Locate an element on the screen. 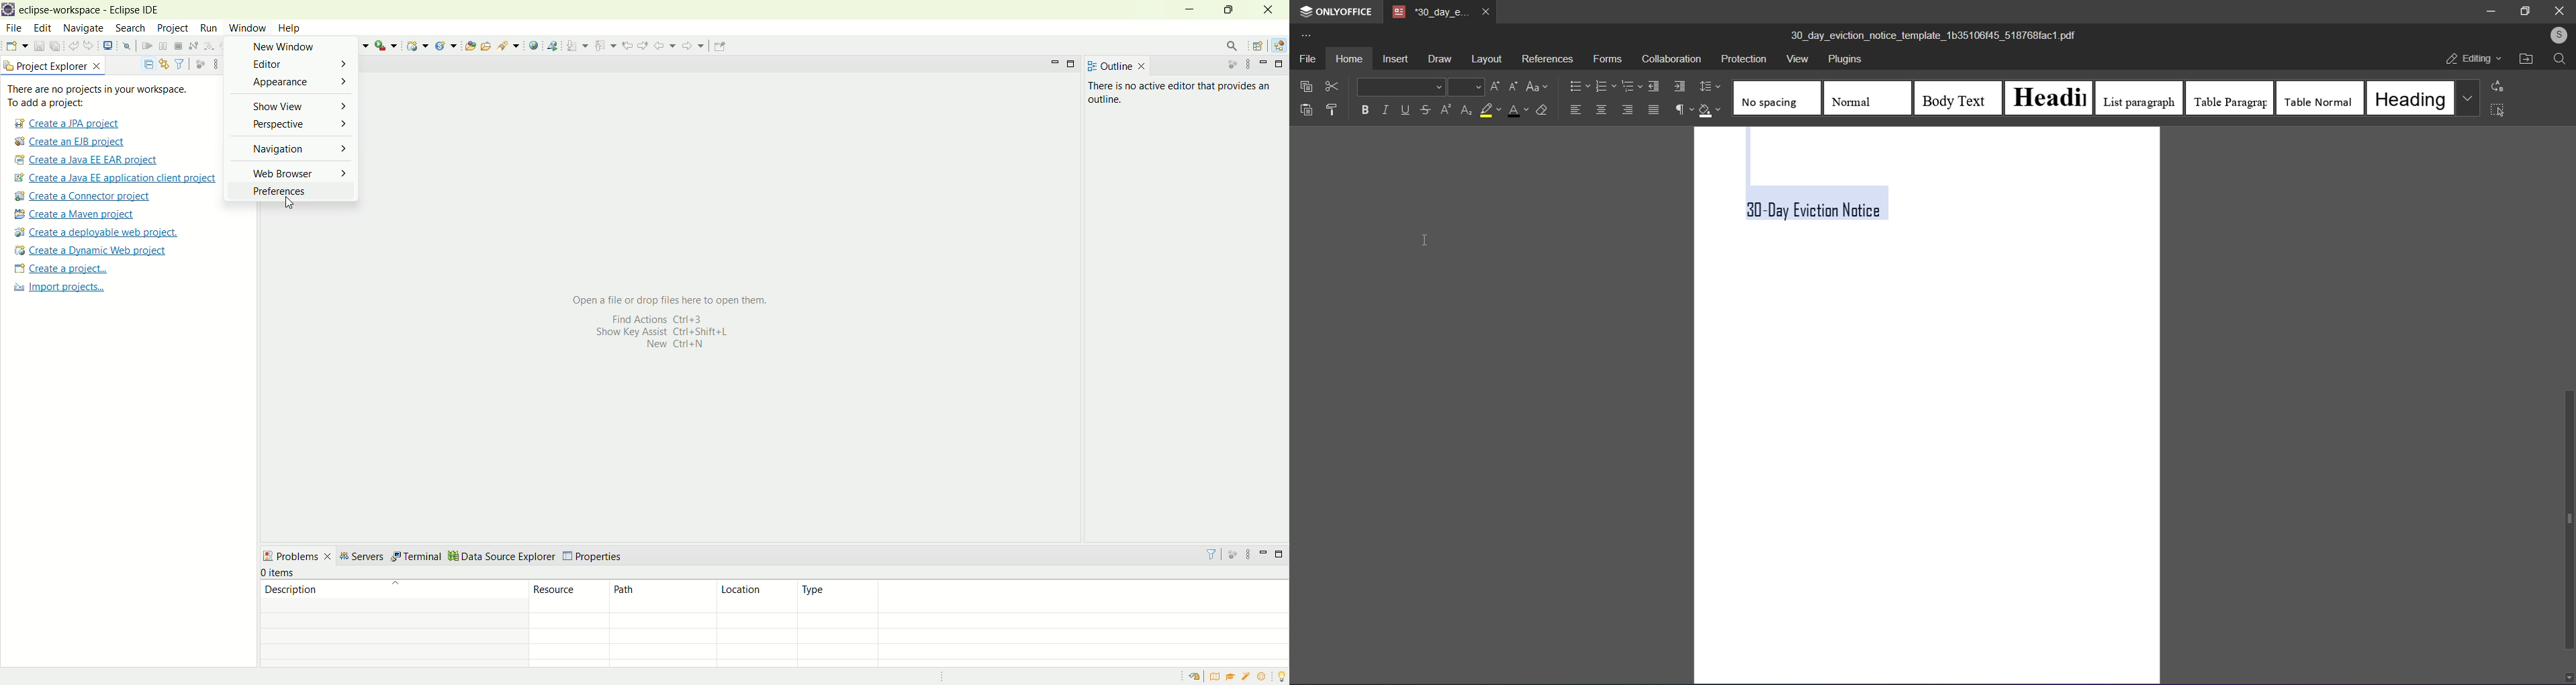  maximize is located at coordinates (1232, 9).